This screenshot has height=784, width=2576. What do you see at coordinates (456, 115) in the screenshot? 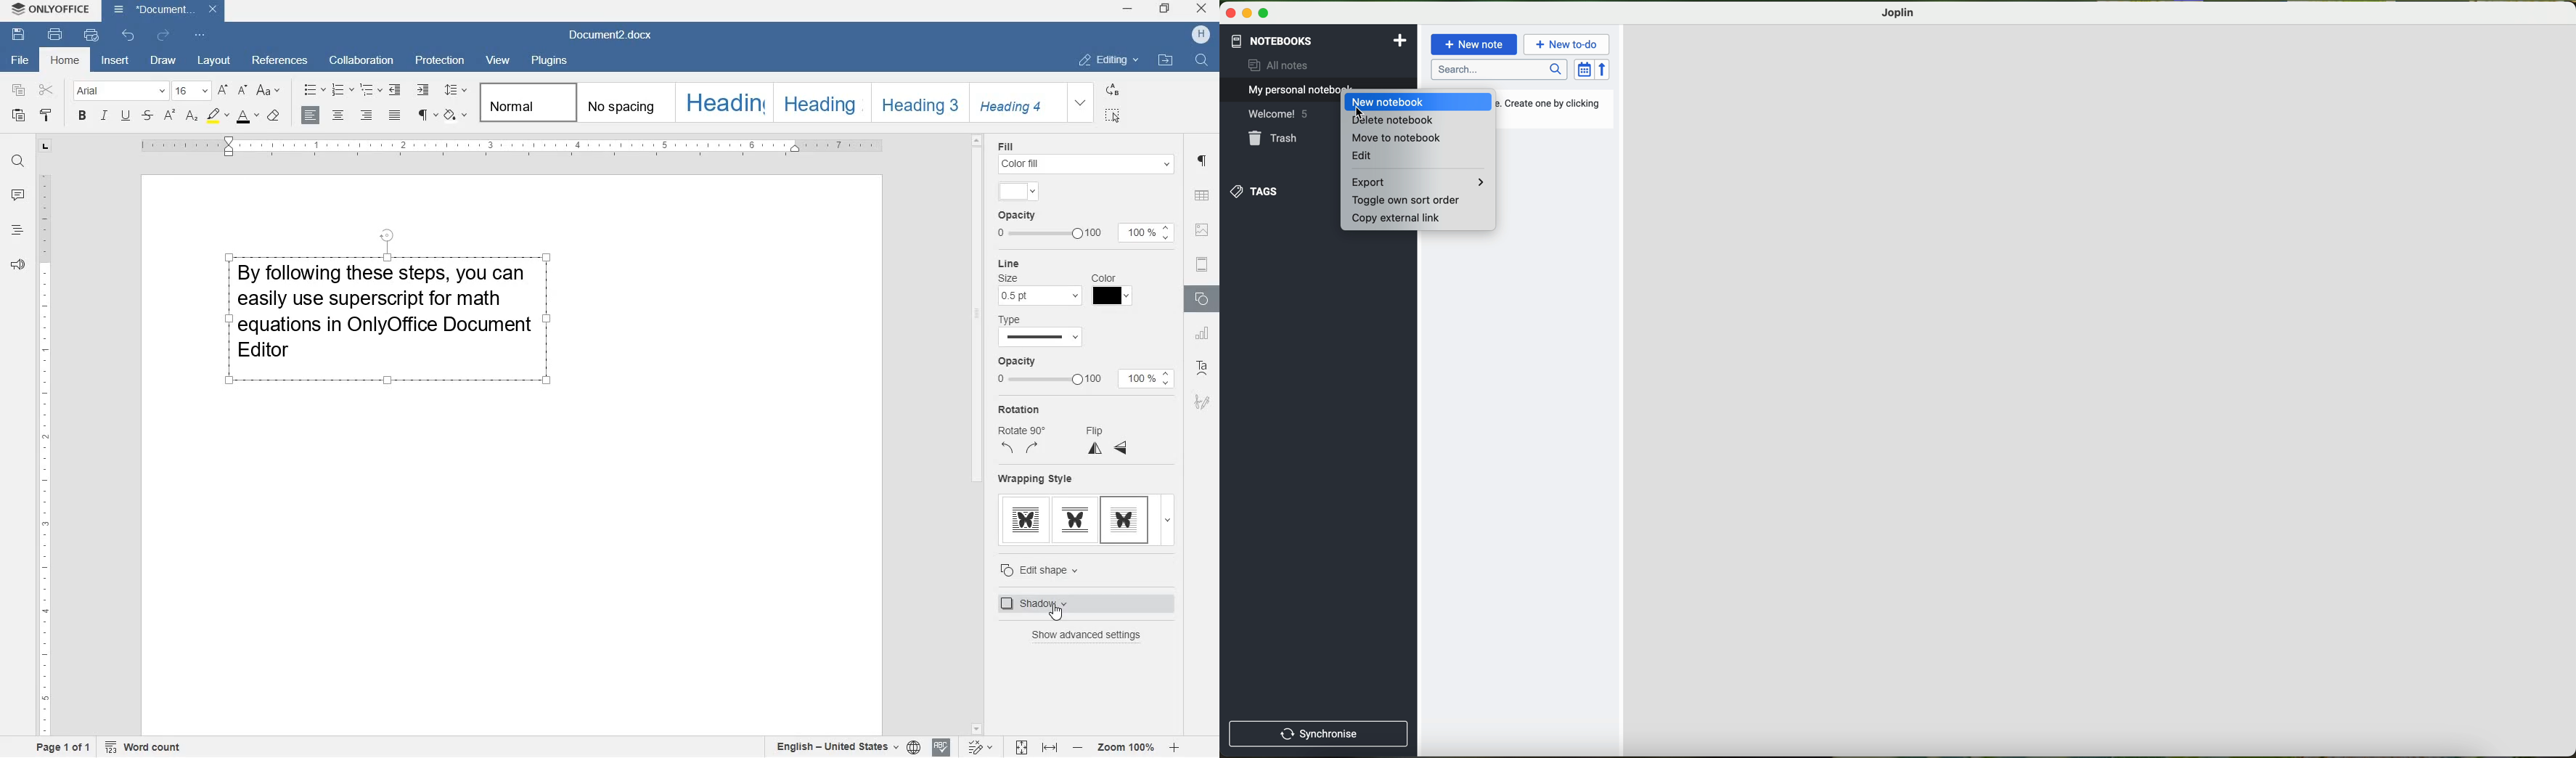
I see `shading` at bounding box center [456, 115].